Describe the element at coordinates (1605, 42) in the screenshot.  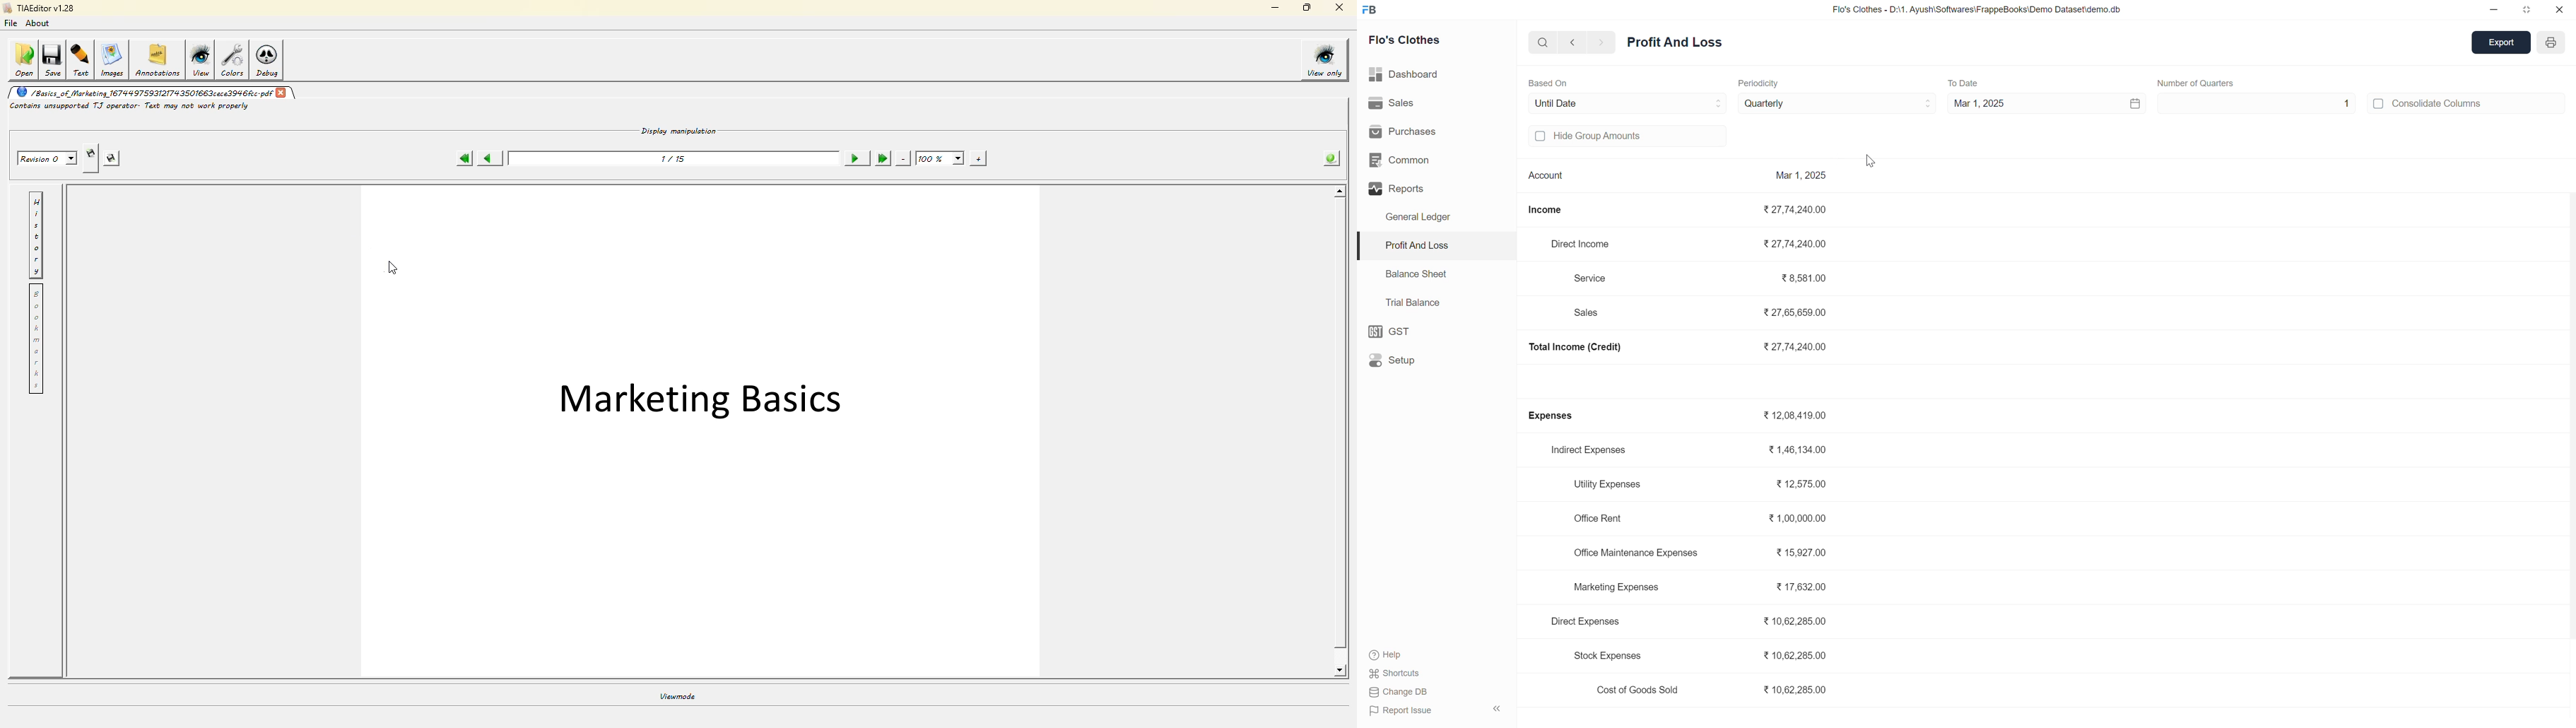
I see `next` at that location.